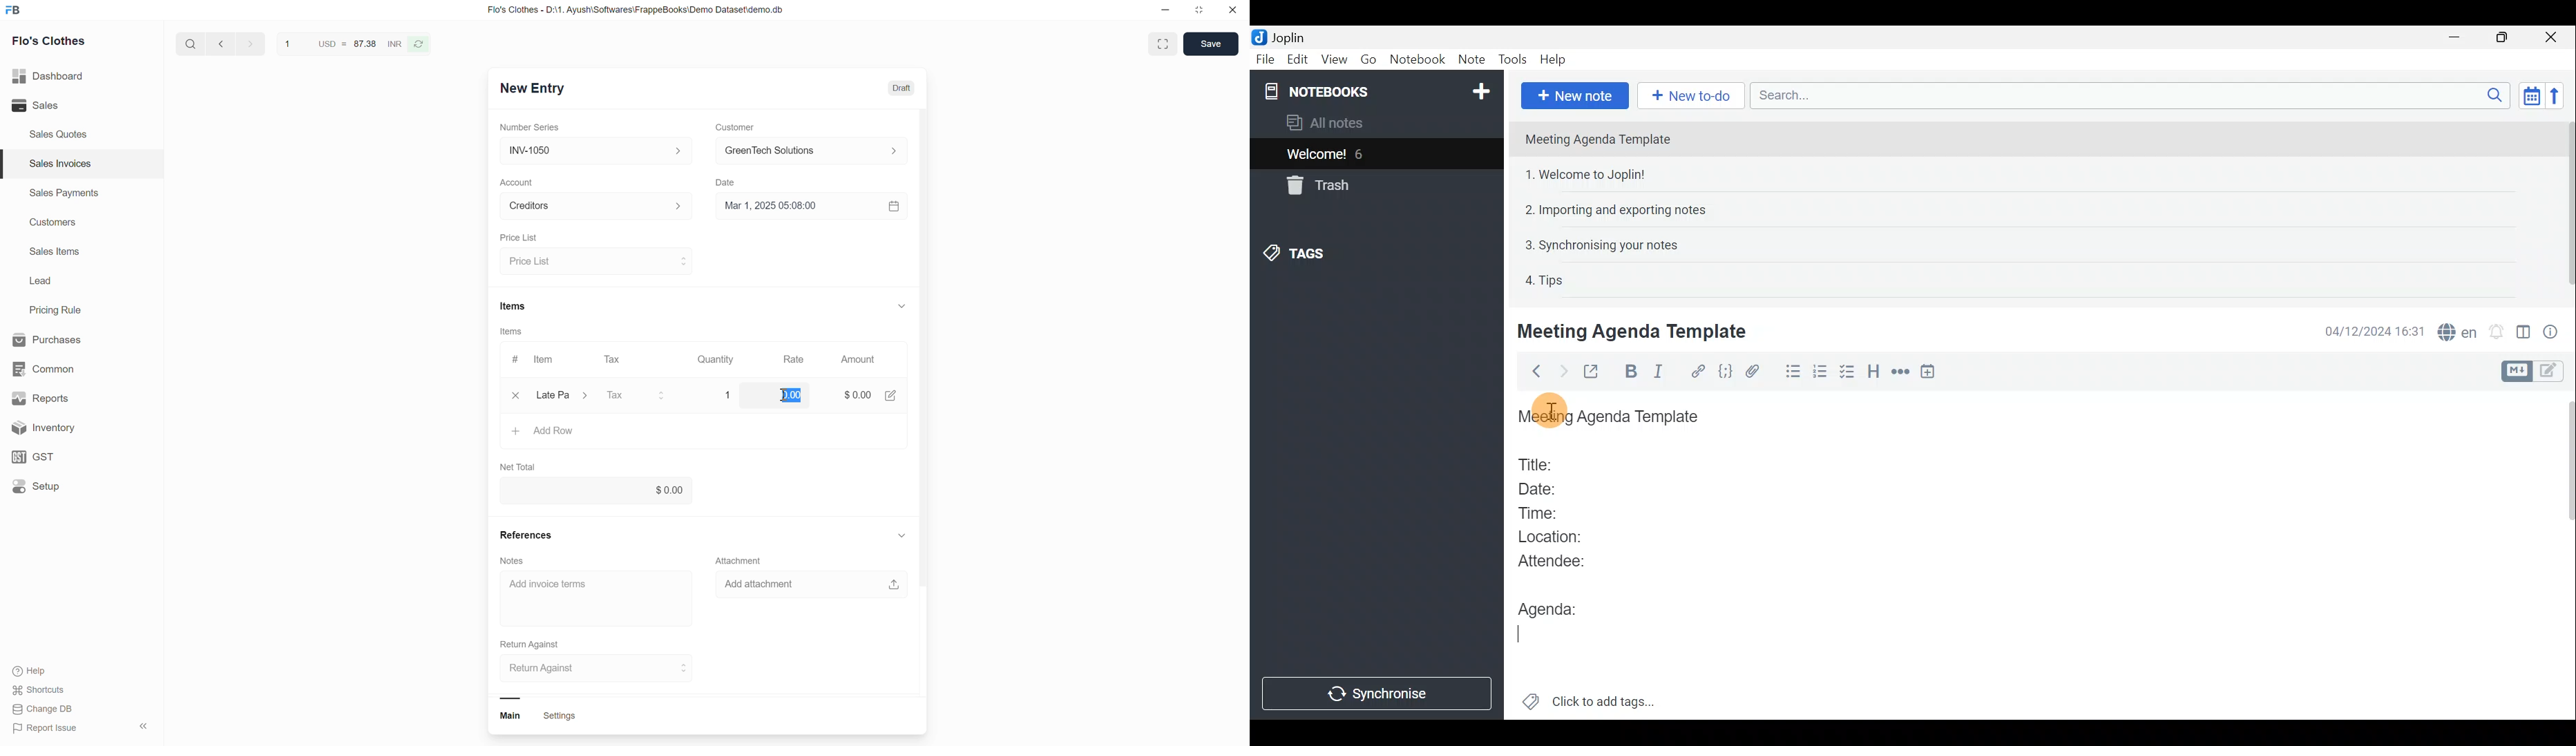 The height and width of the screenshot is (756, 2576). I want to click on Forward, so click(1561, 371).